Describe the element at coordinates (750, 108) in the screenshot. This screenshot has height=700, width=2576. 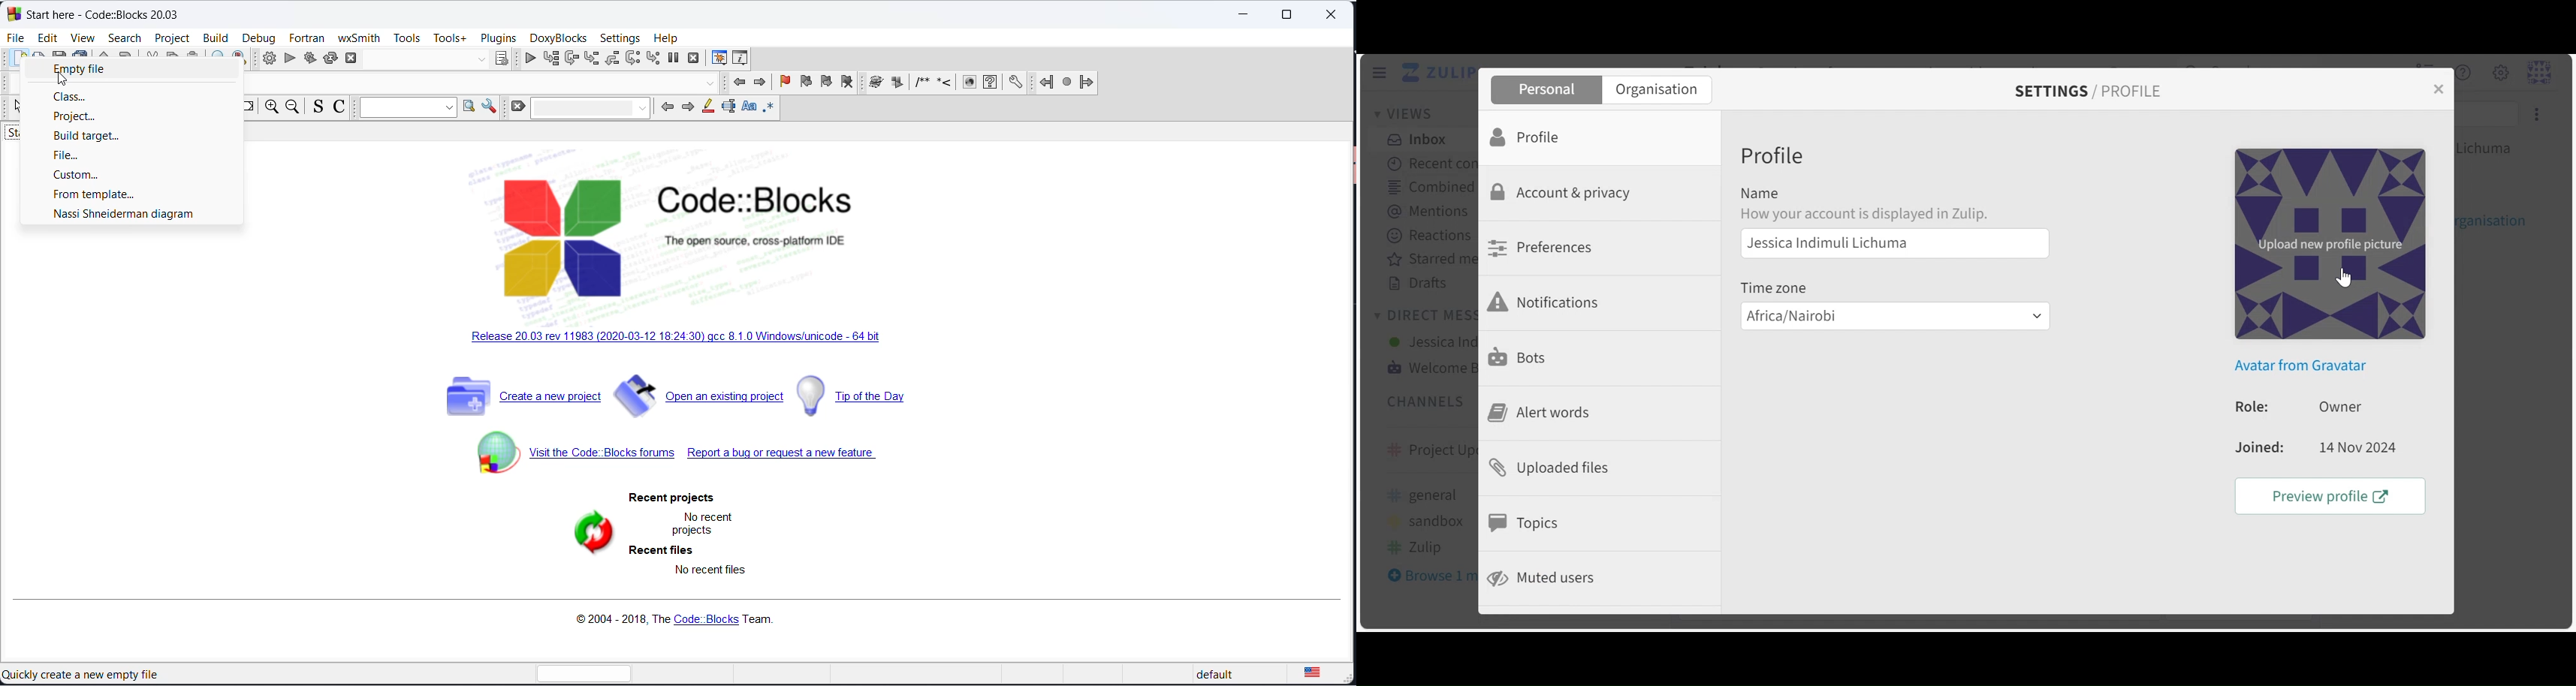
I see `match case` at that location.